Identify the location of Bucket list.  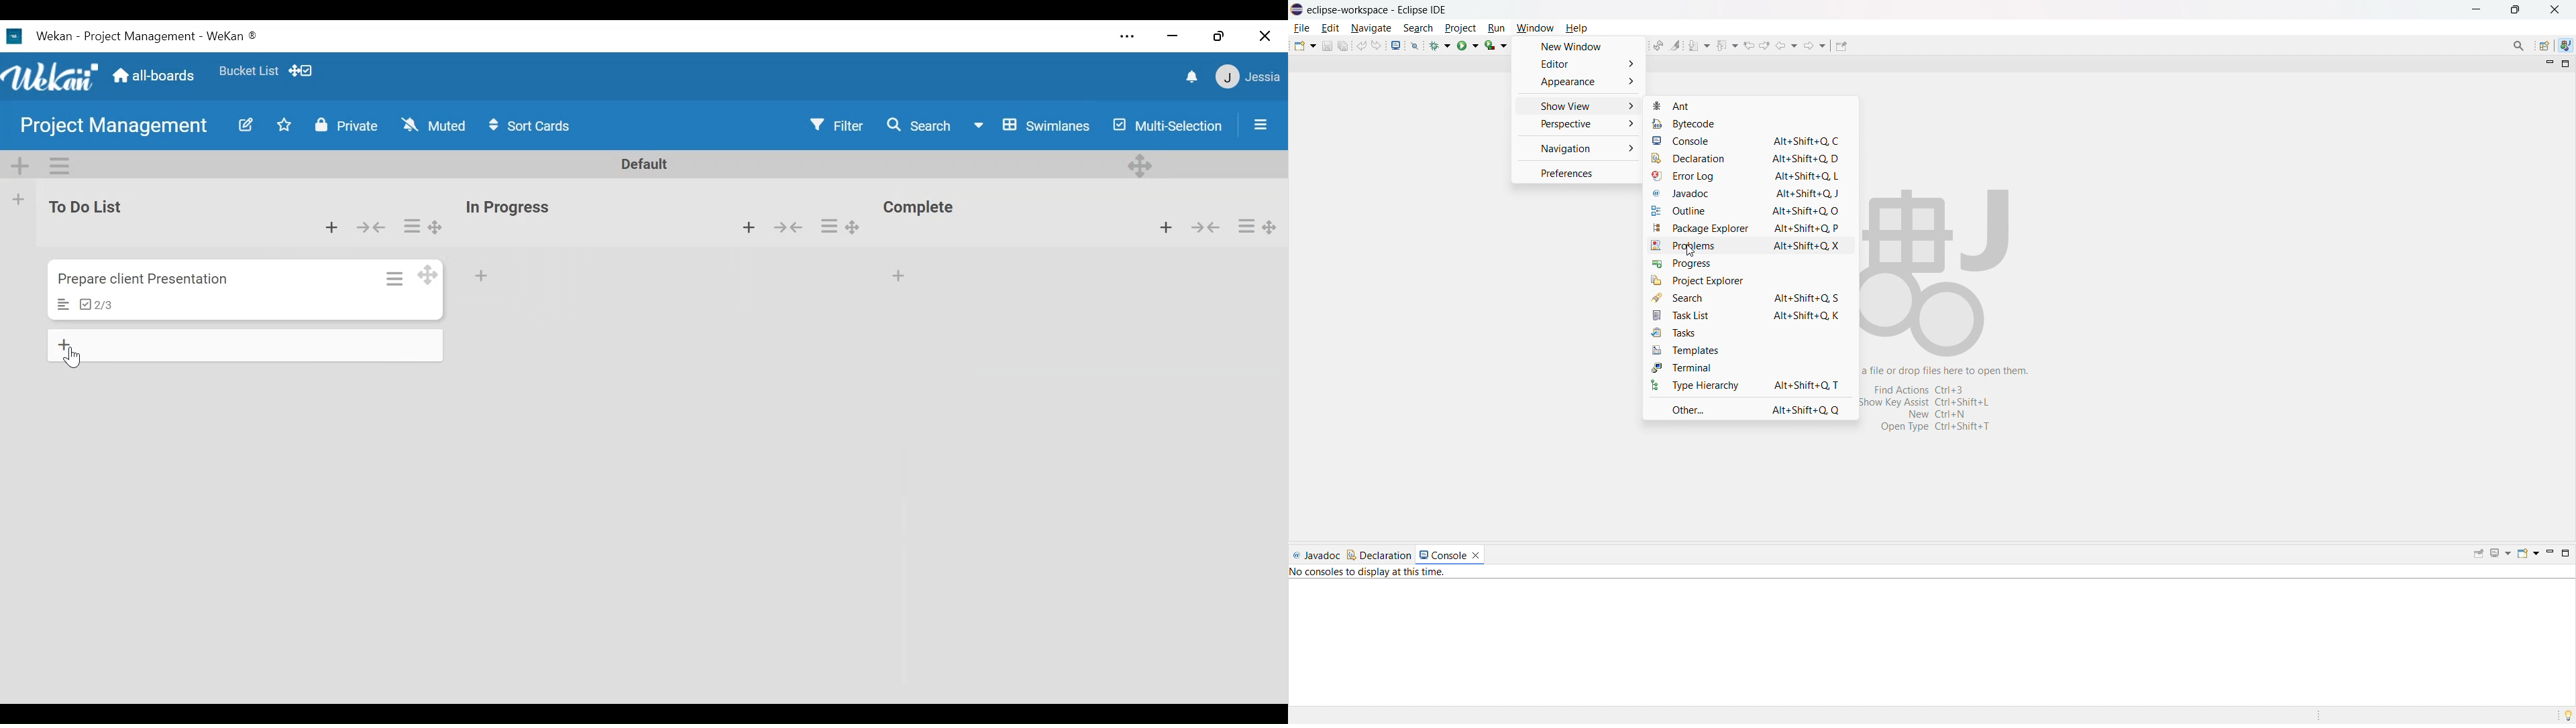
(248, 74).